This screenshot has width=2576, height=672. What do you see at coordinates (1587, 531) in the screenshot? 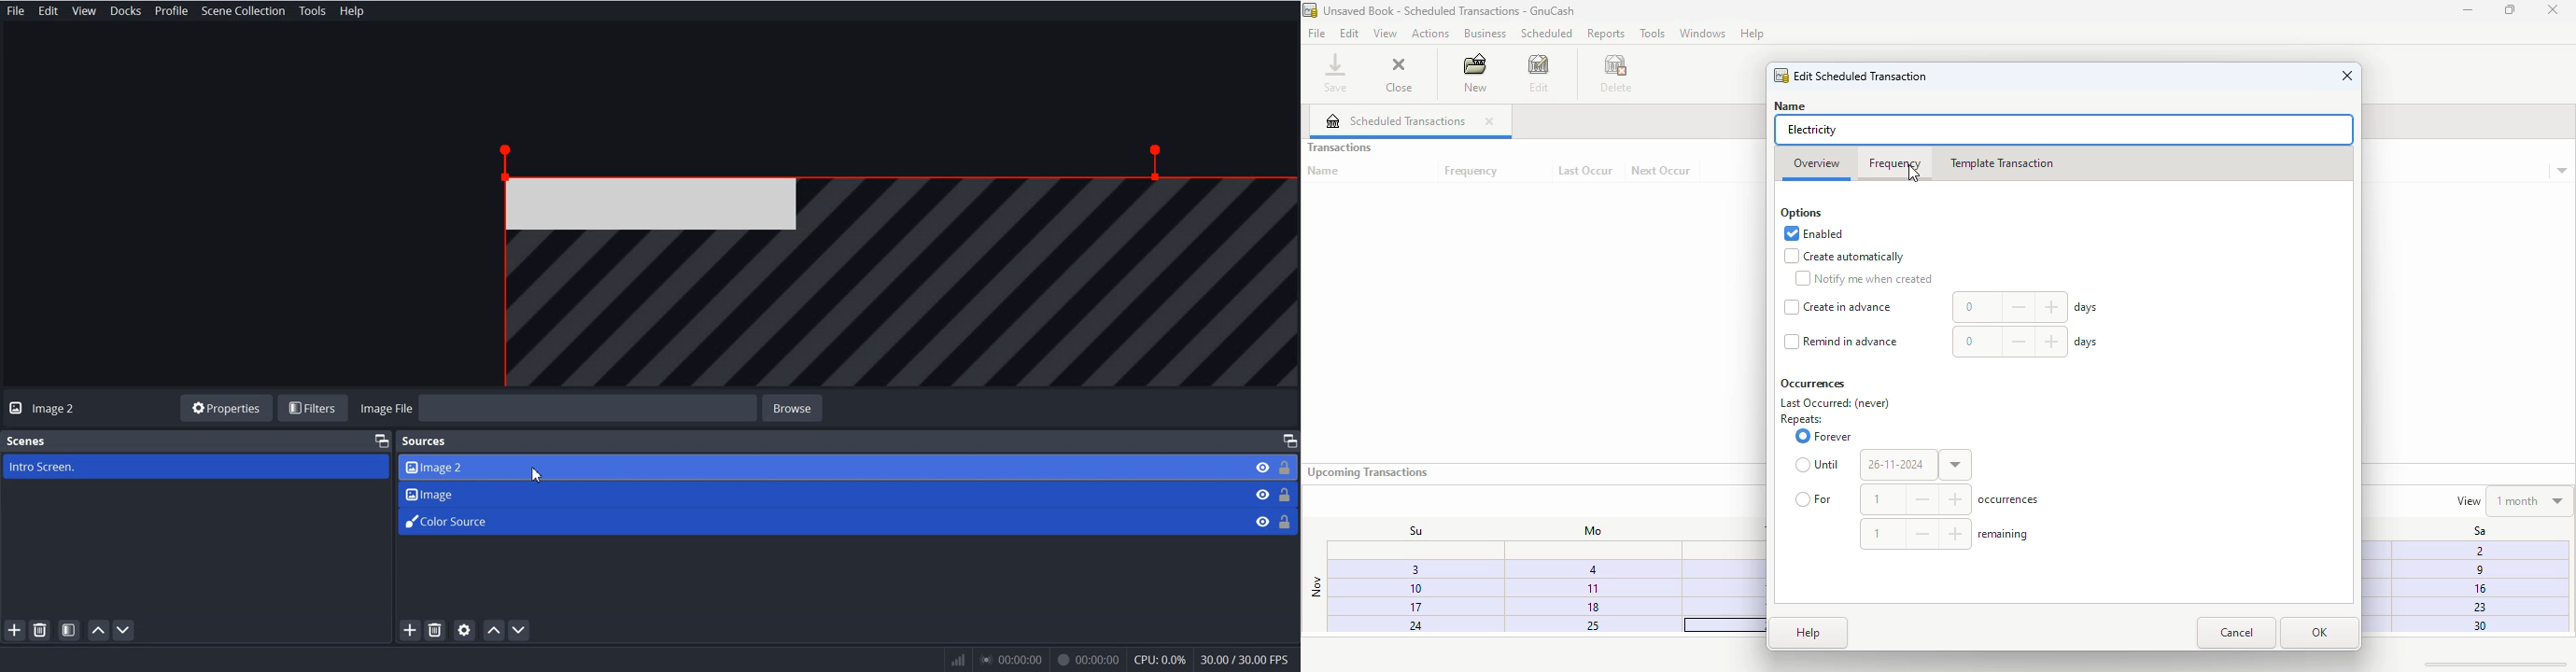
I see `Mo` at bounding box center [1587, 531].